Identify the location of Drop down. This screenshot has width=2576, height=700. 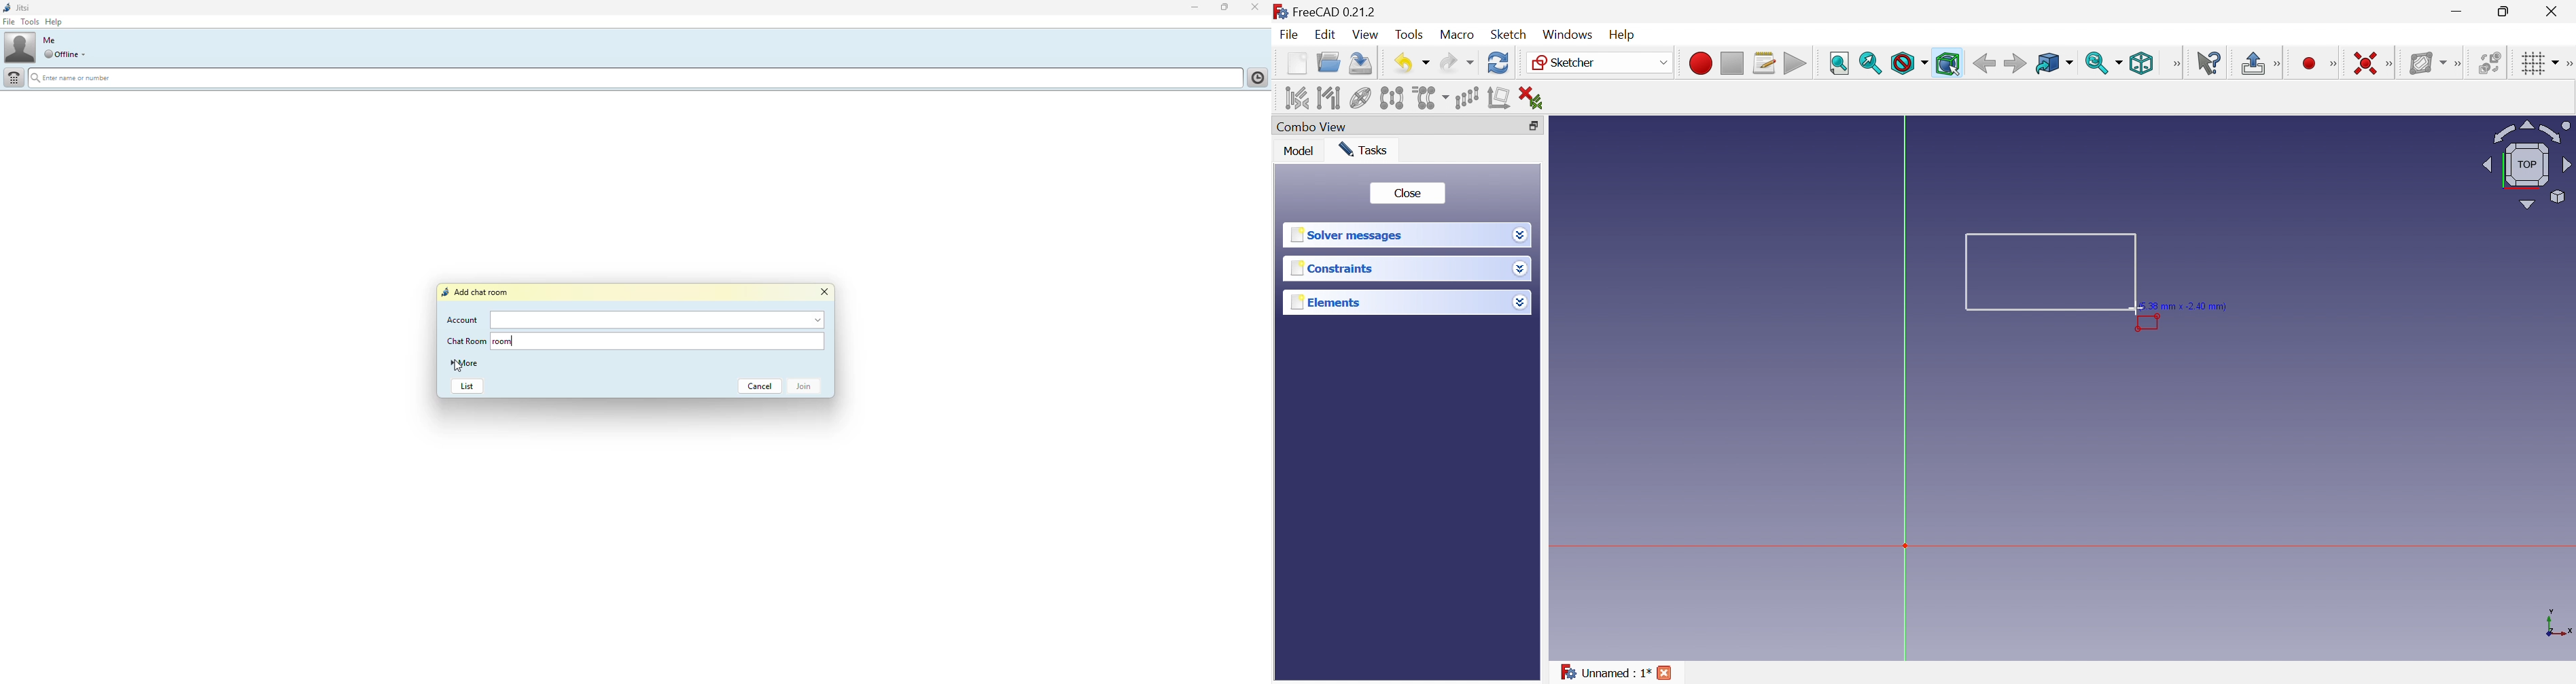
(1520, 269).